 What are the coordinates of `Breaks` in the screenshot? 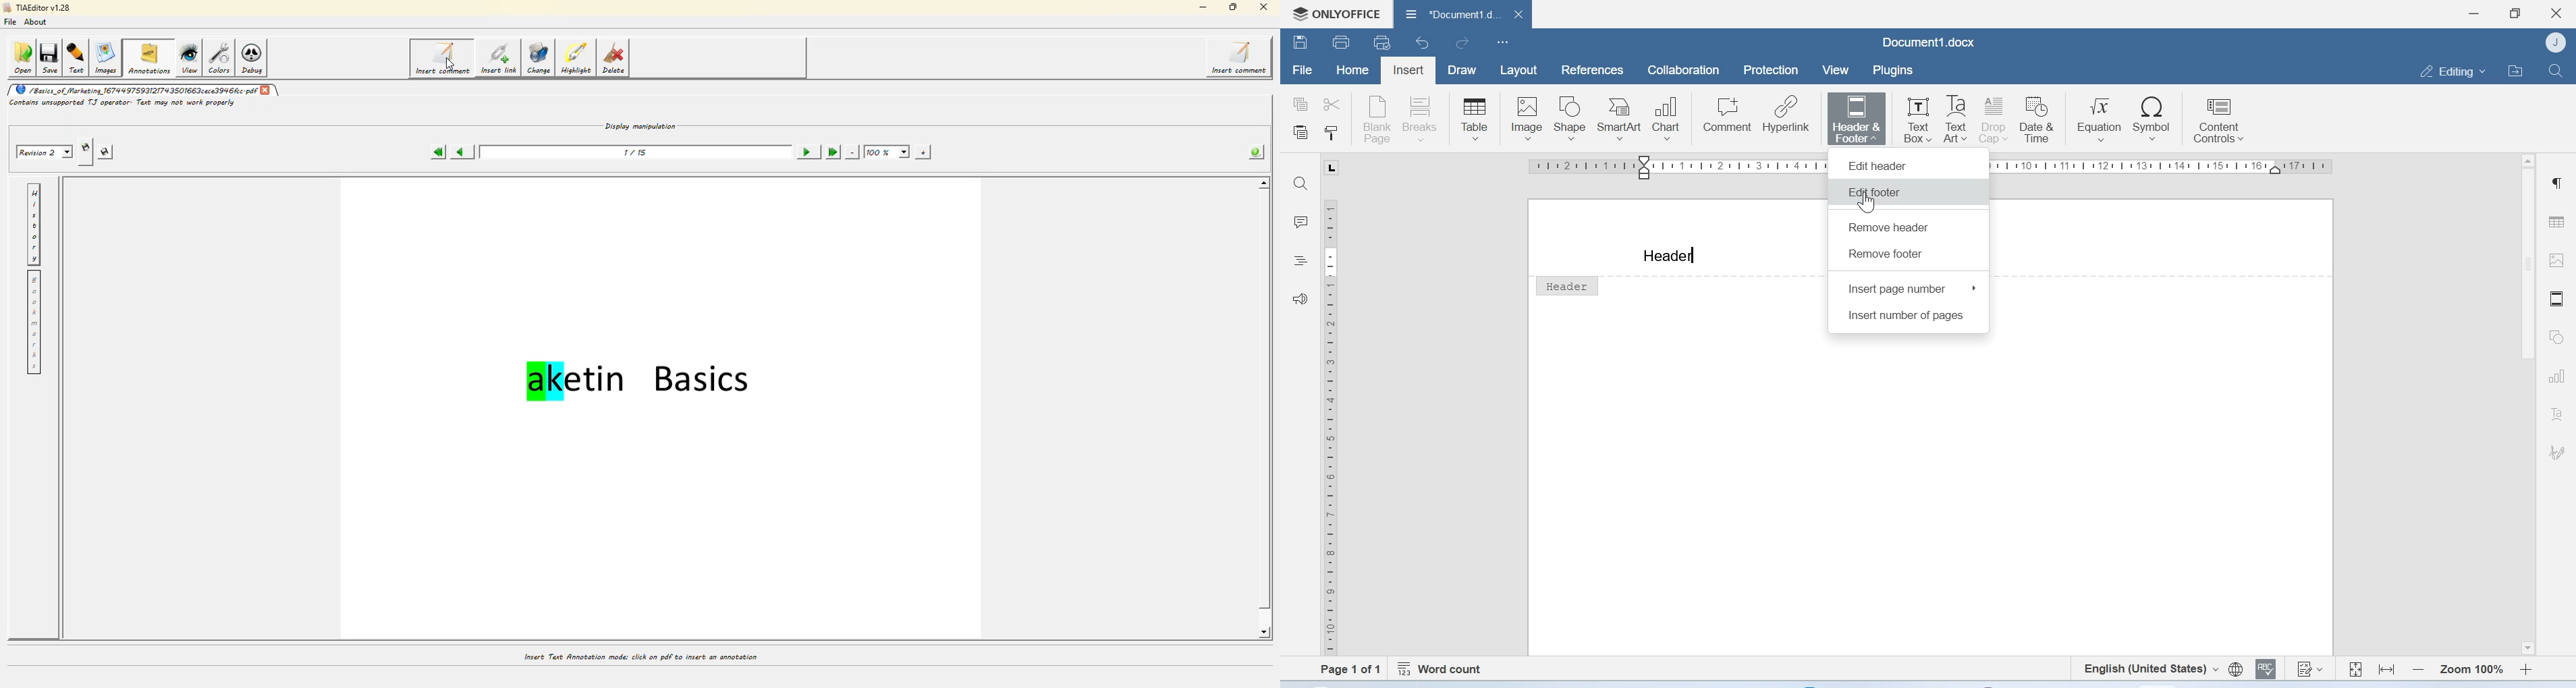 It's located at (1424, 118).